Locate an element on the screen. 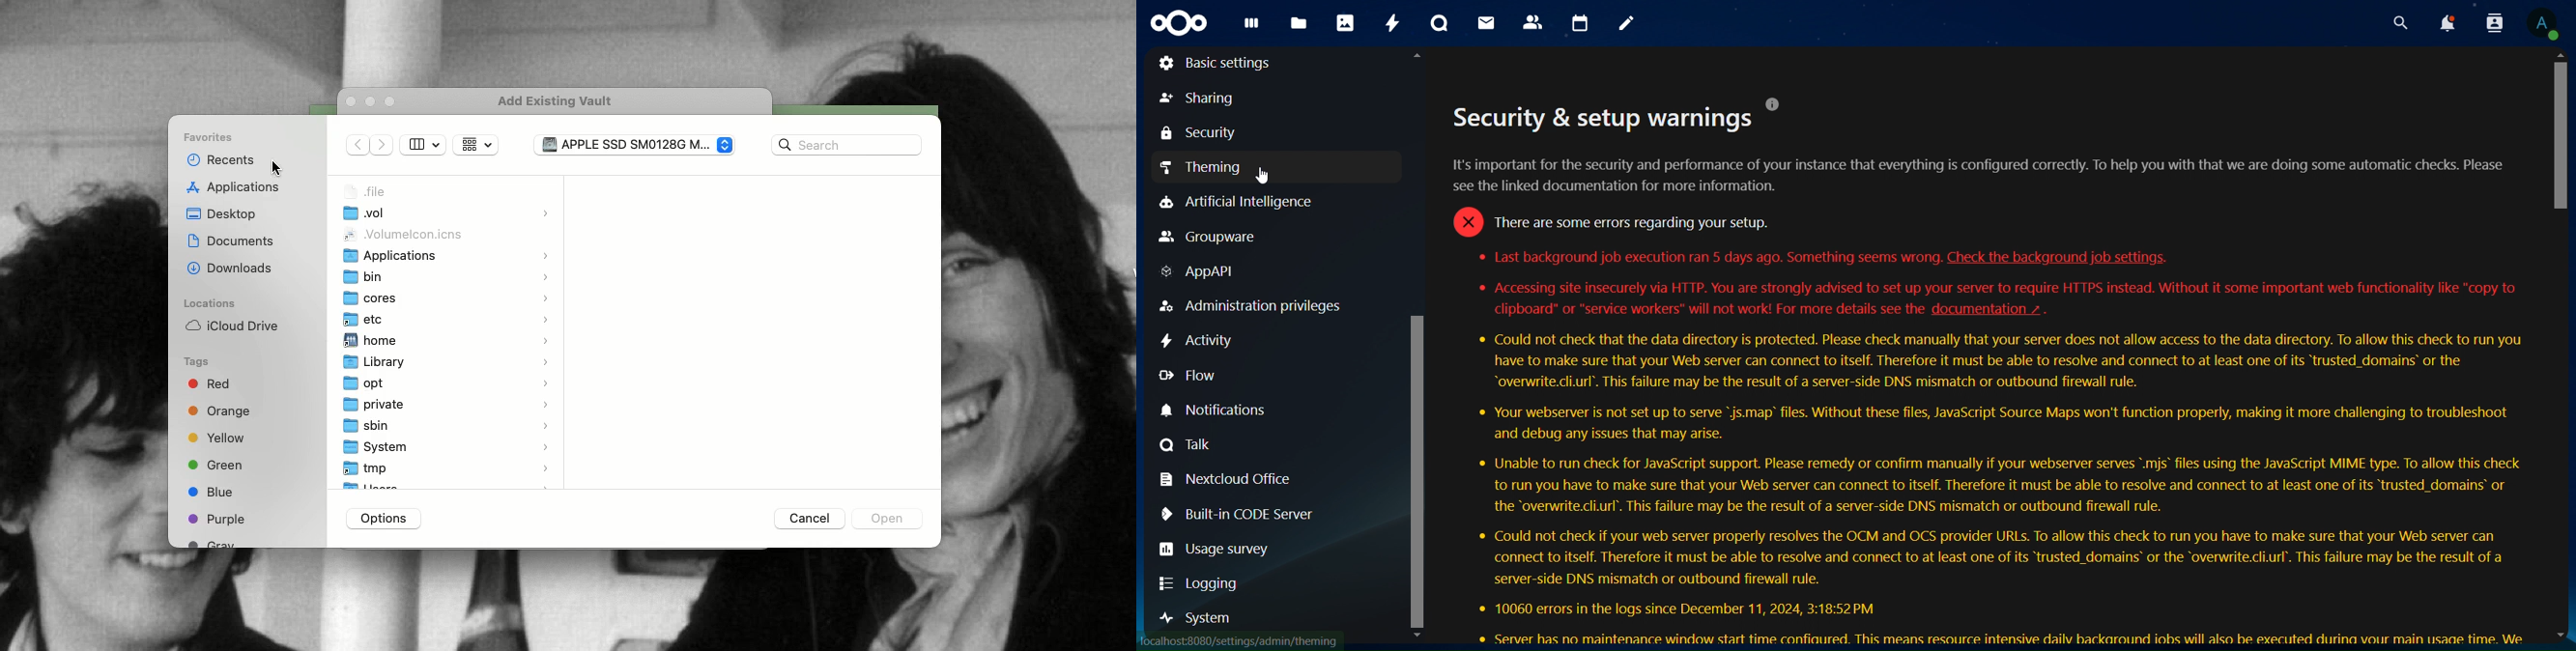 This screenshot has width=2576, height=672. files is located at coordinates (1300, 24).